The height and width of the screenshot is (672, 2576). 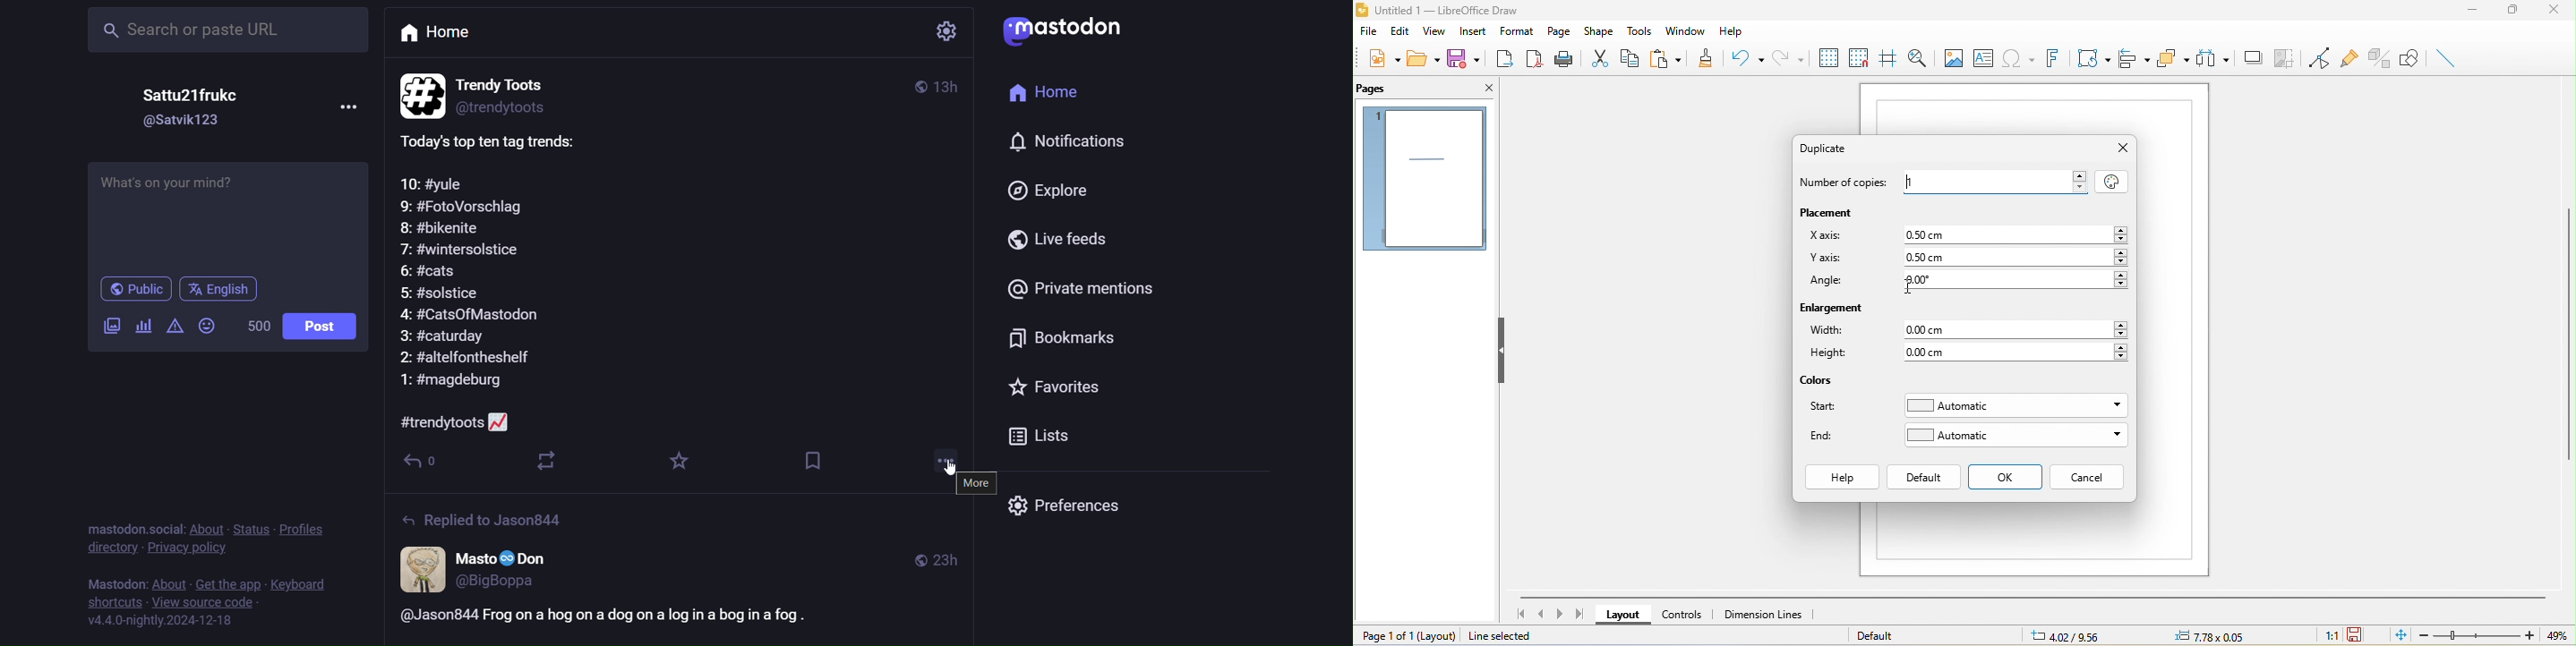 I want to click on enlargement, so click(x=1835, y=310).